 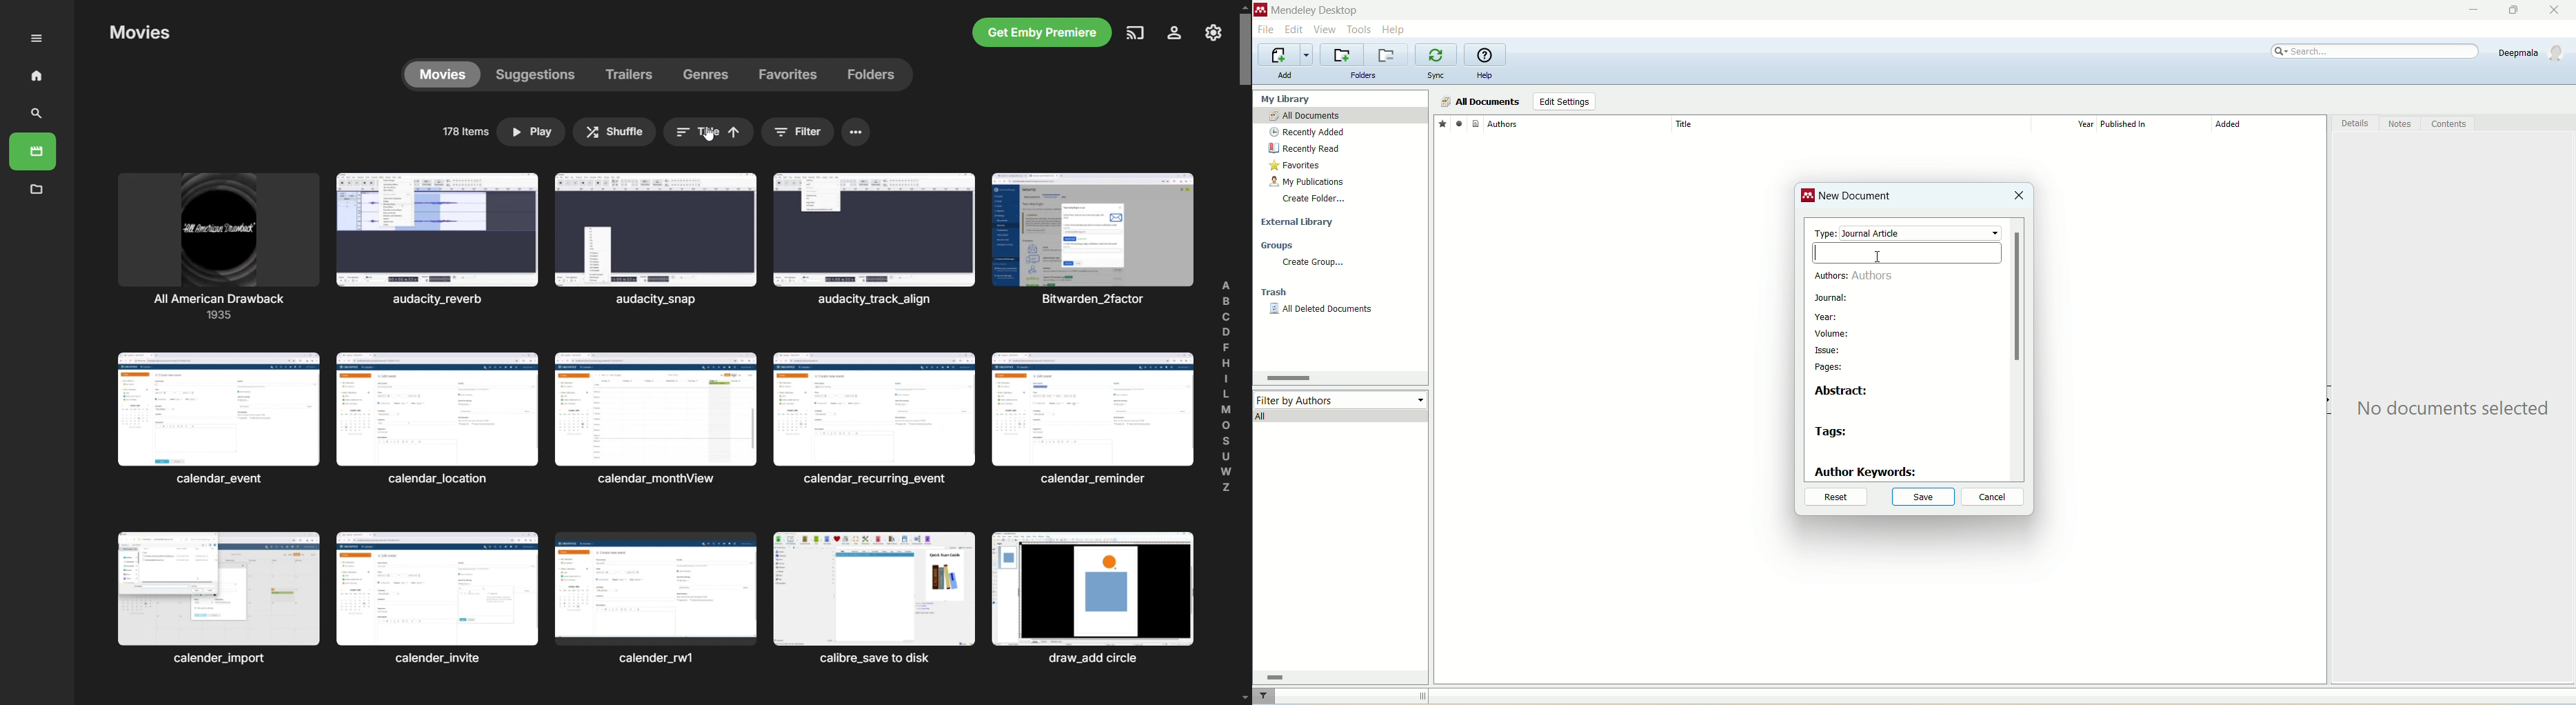 I want to click on folders, so click(x=1364, y=76).